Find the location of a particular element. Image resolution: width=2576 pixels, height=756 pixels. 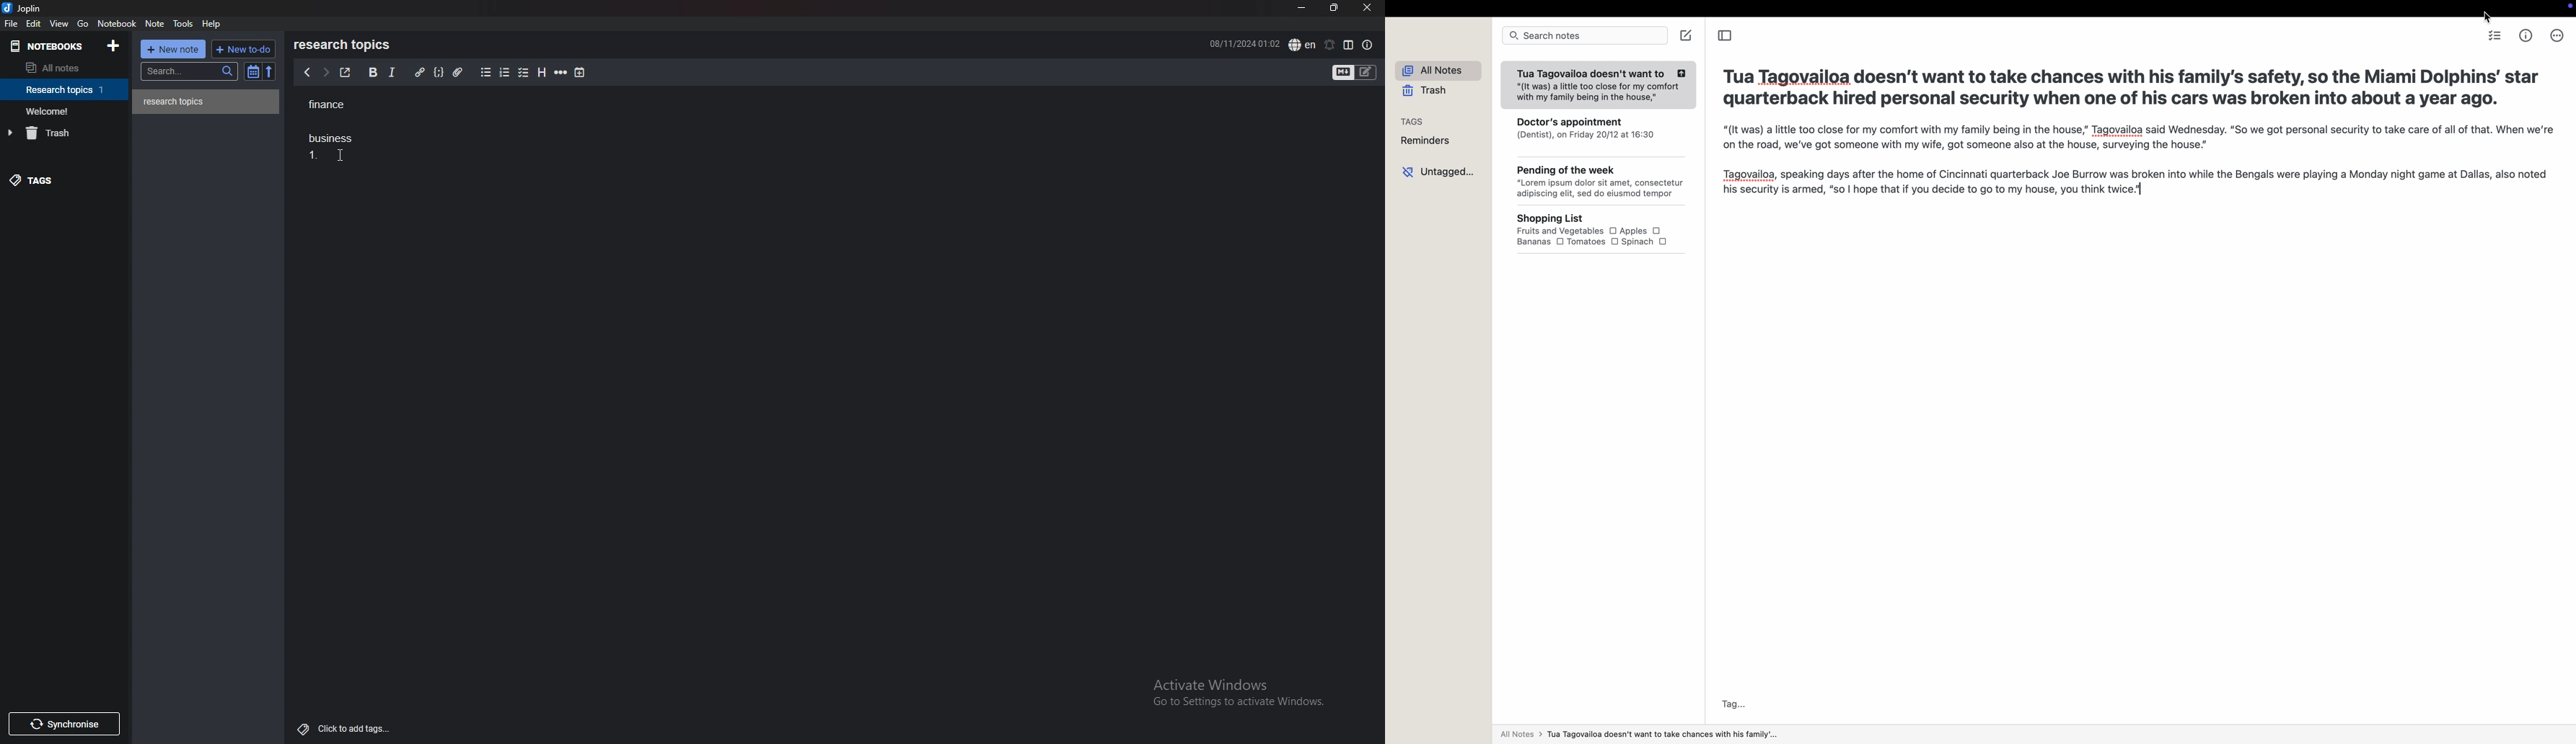

Click to add tags is located at coordinates (340, 728).